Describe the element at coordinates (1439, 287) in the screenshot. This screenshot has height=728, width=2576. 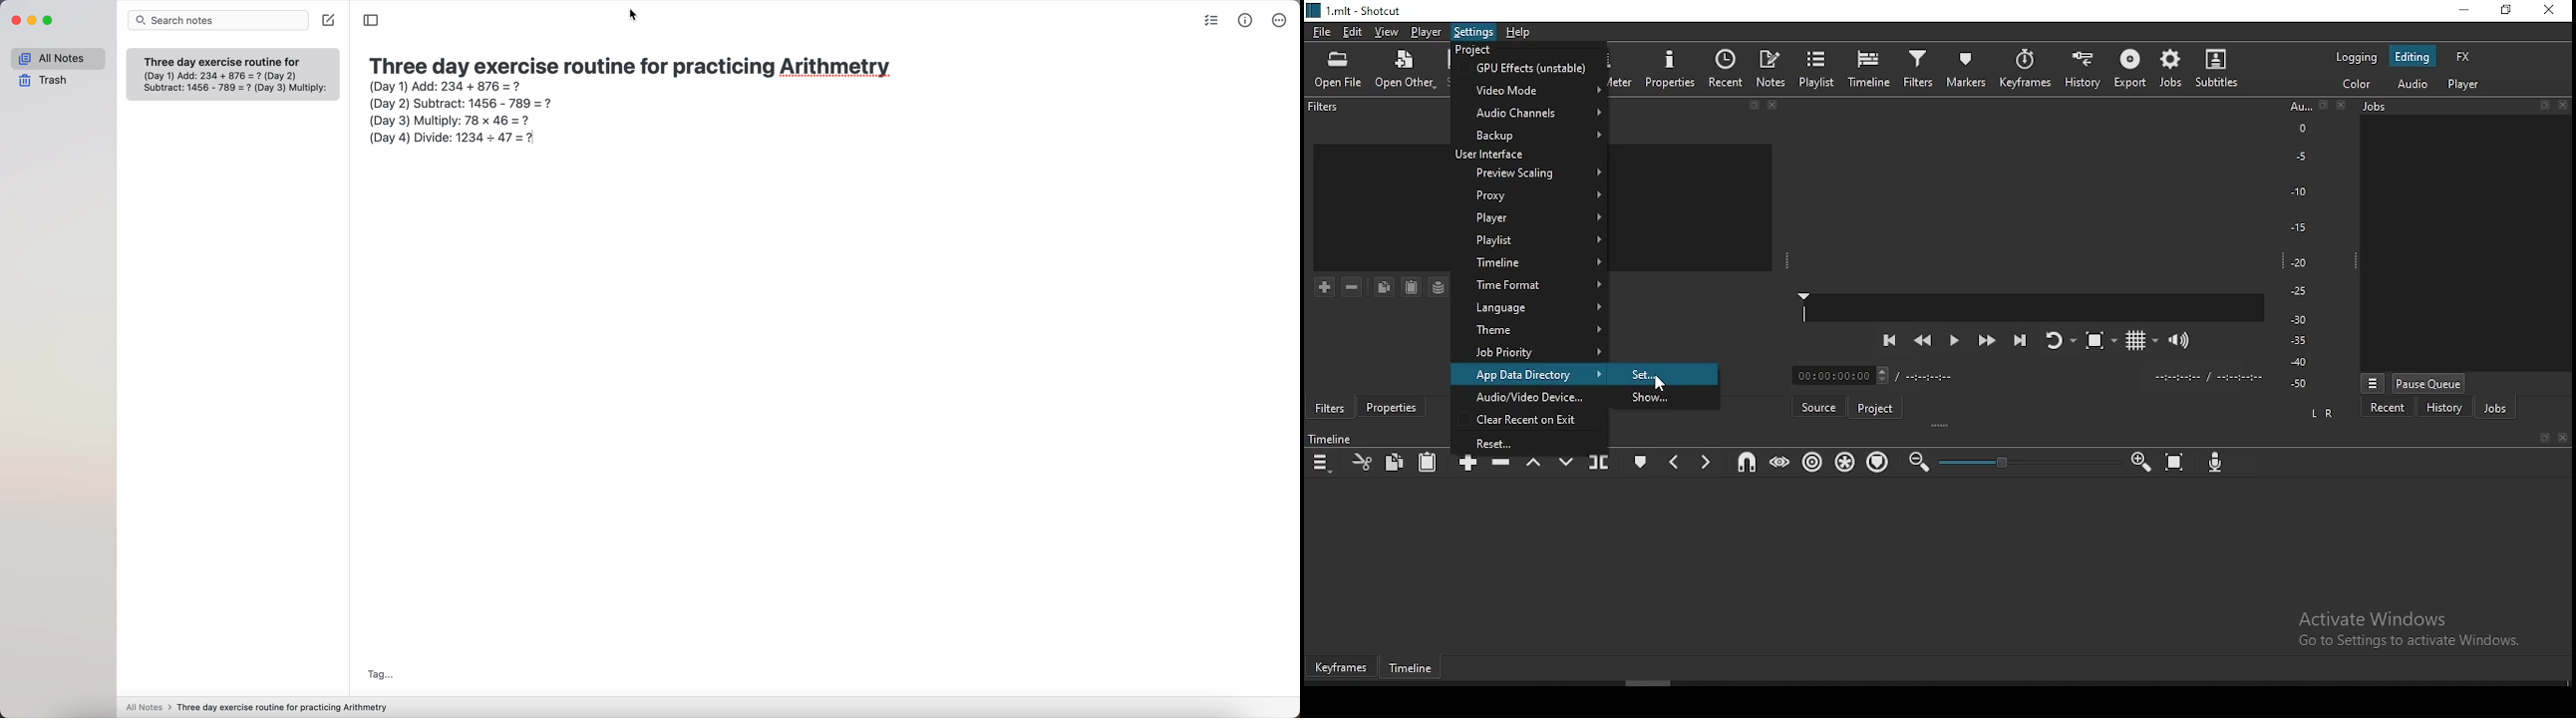
I see `save a filter set` at that location.